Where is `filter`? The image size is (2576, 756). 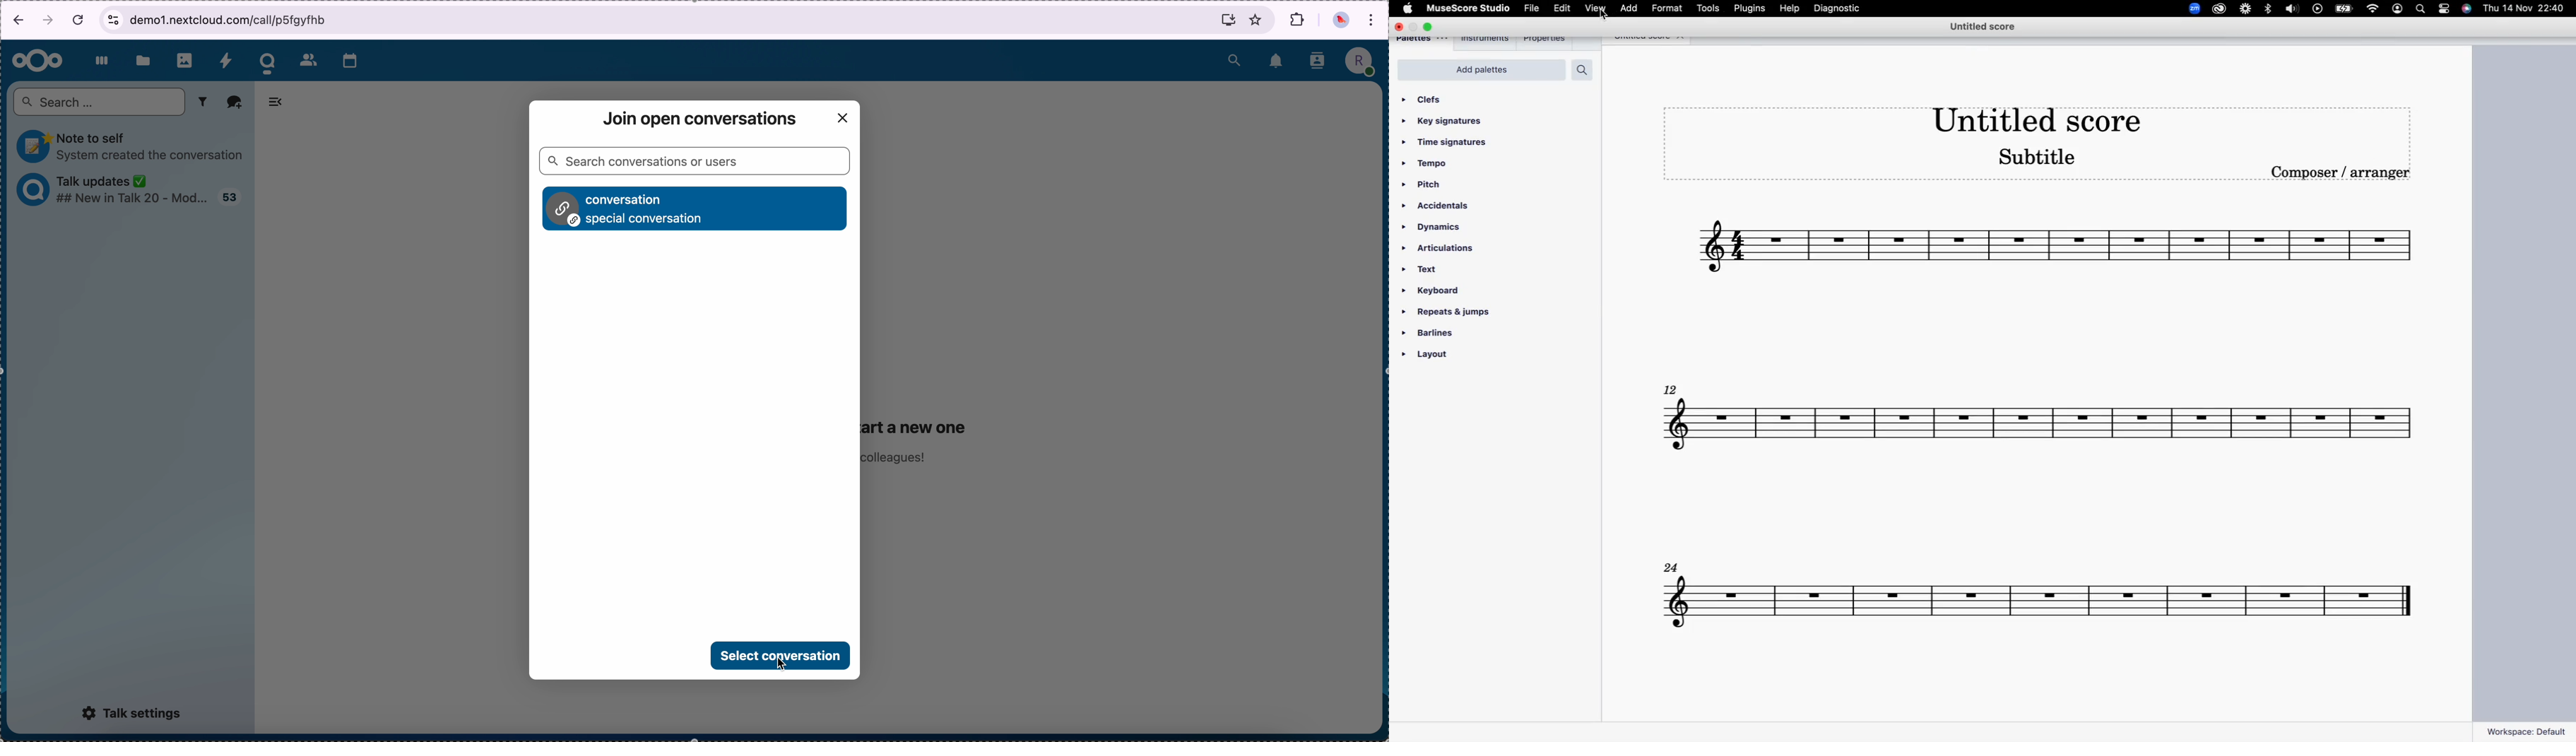
filter is located at coordinates (202, 102).